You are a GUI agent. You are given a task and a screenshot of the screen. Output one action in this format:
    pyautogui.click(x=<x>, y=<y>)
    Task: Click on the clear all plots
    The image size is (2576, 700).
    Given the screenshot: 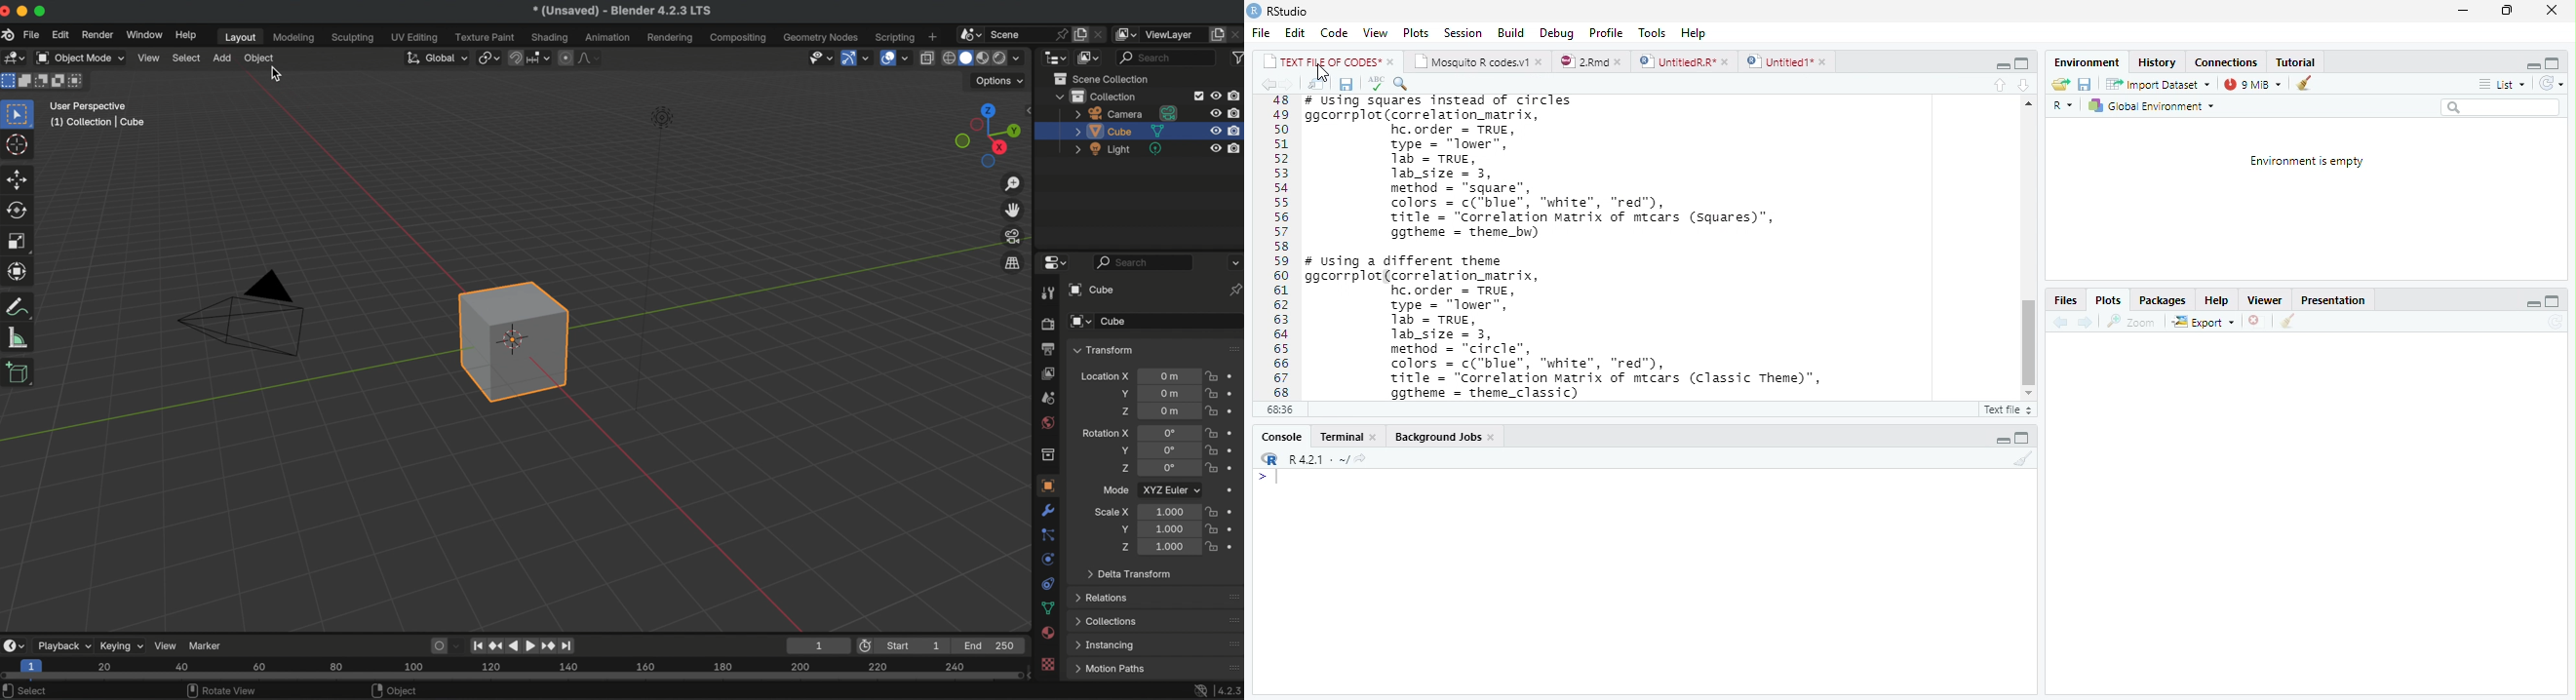 What is the action you would take?
    pyautogui.click(x=2286, y=322)
    